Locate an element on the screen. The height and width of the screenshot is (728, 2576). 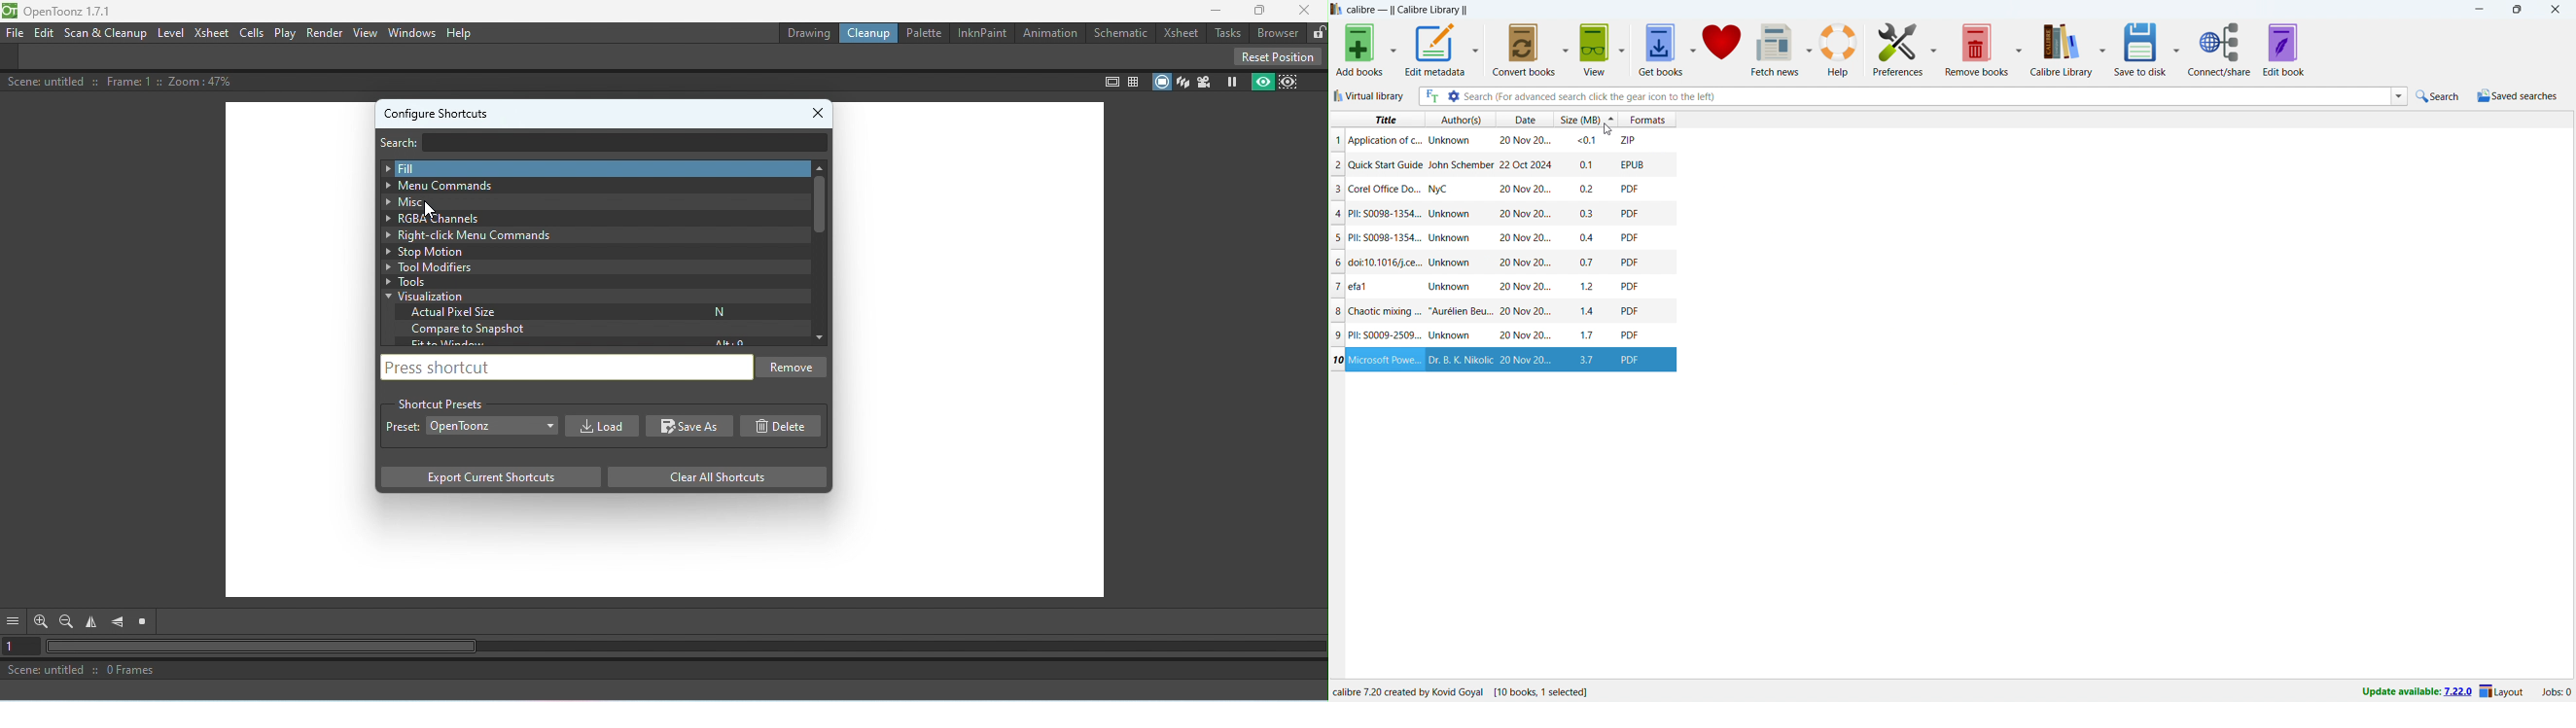
2 is located at coordinates (1336, 164).